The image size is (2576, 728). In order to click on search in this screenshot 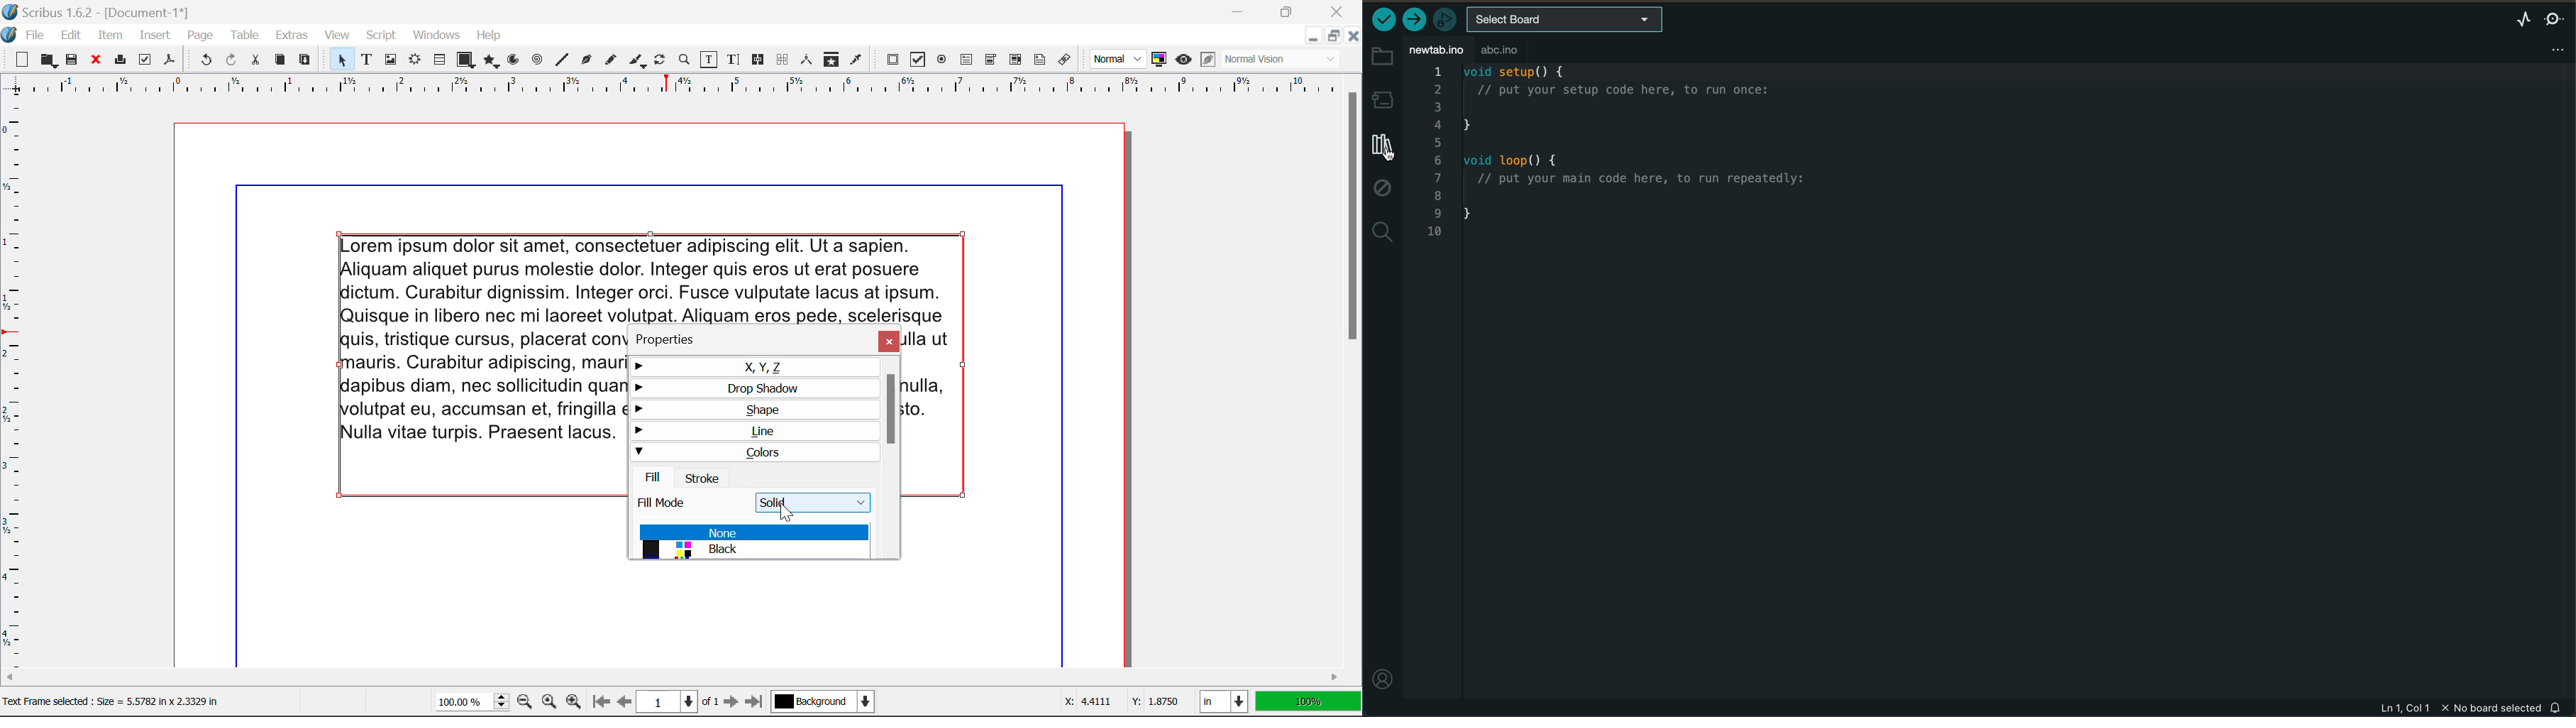, I will do `click(1383, 233)`.